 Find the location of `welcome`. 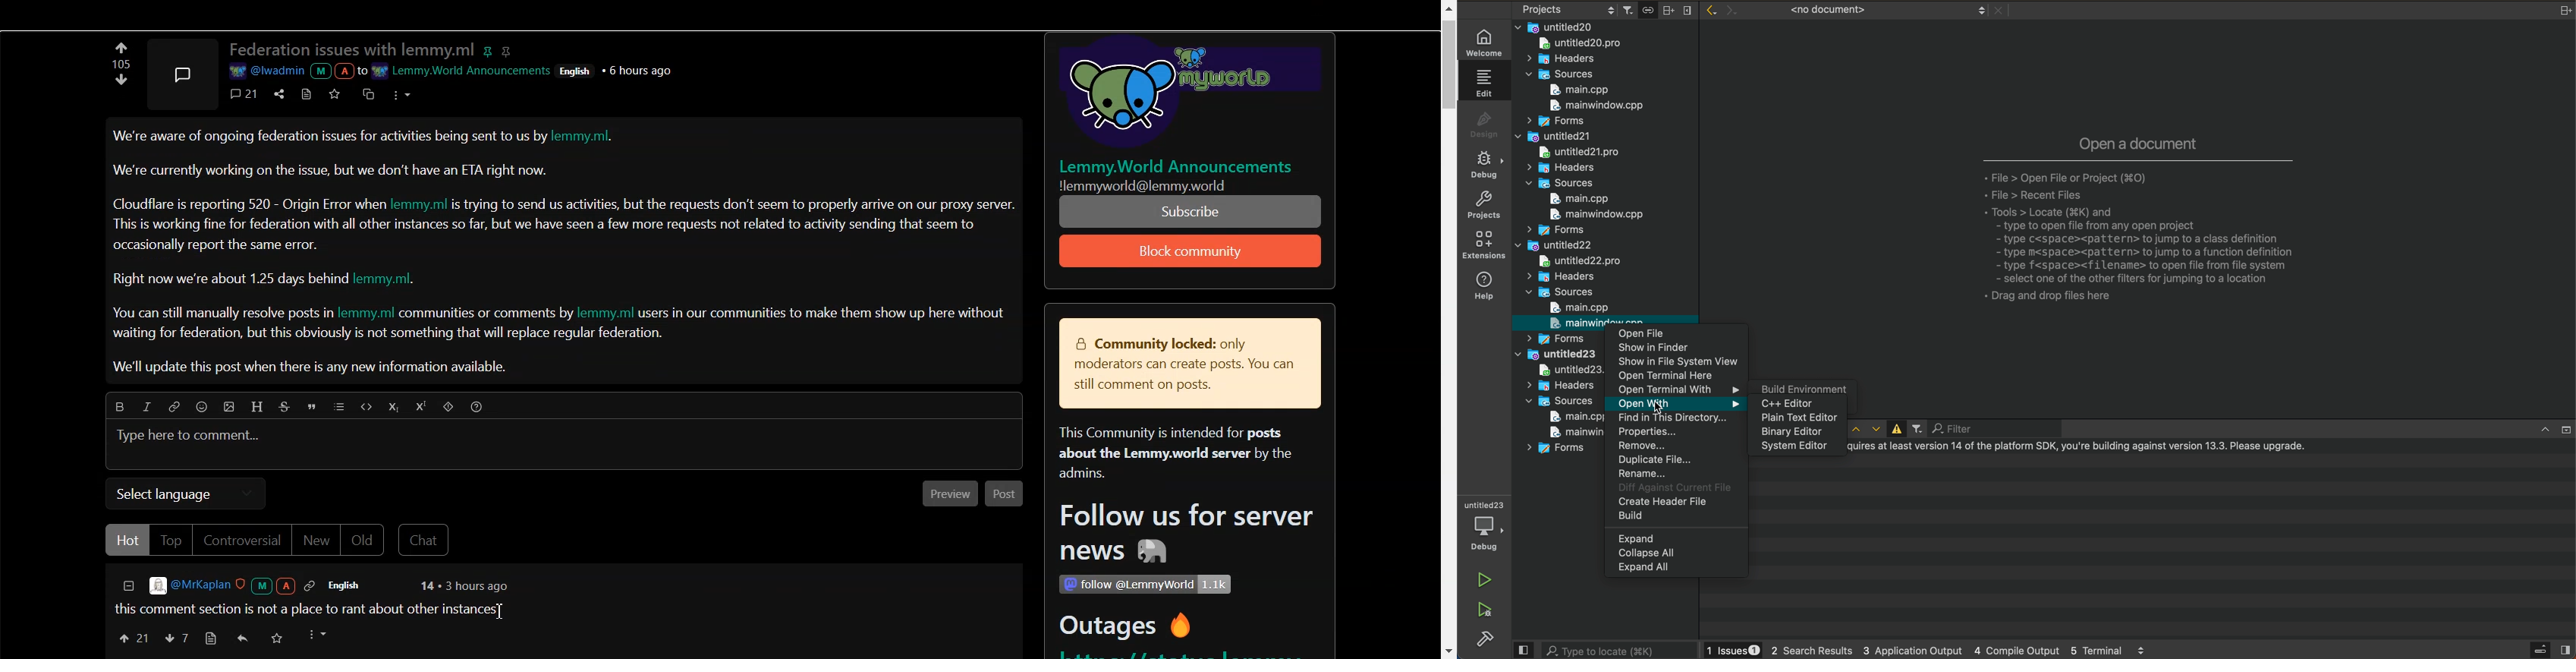

welcome is located at coordinates (1484, 40).